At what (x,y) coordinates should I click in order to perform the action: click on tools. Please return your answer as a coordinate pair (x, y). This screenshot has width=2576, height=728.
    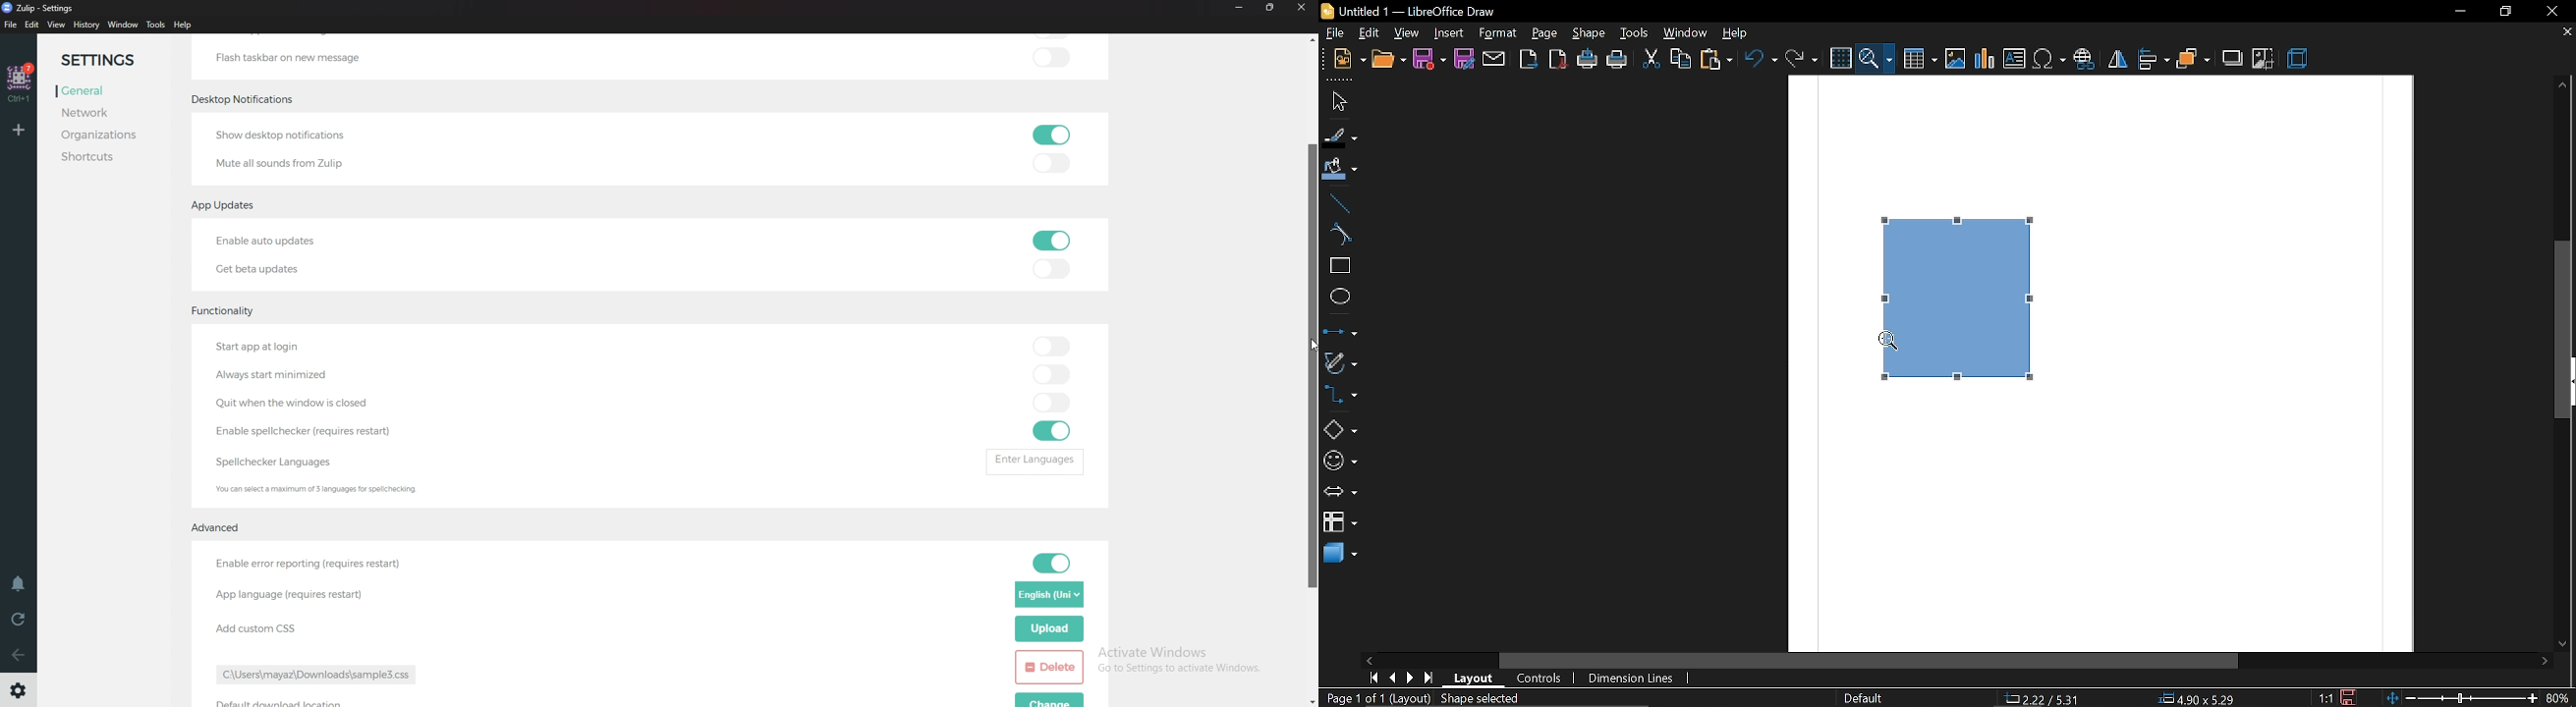
    Looking at the image, I should click on (1635, 34).